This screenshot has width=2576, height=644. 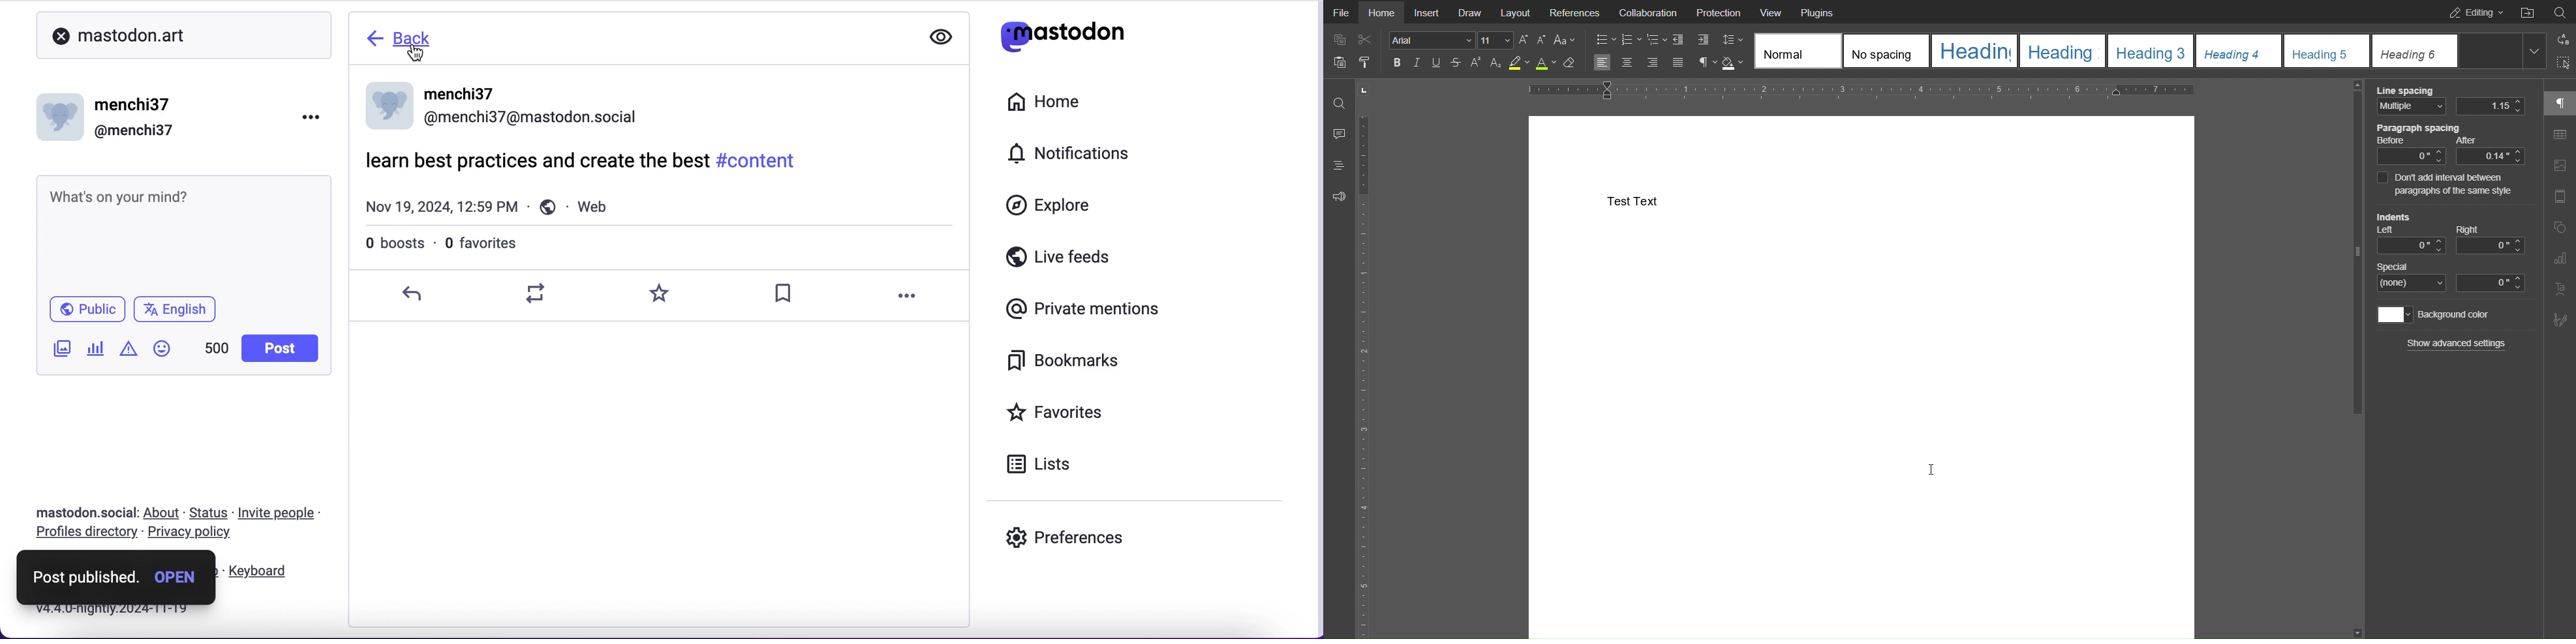 What do you see at coordinates (787, 294) in the screenshot?
I see `save` at bounding box center [787, 294].